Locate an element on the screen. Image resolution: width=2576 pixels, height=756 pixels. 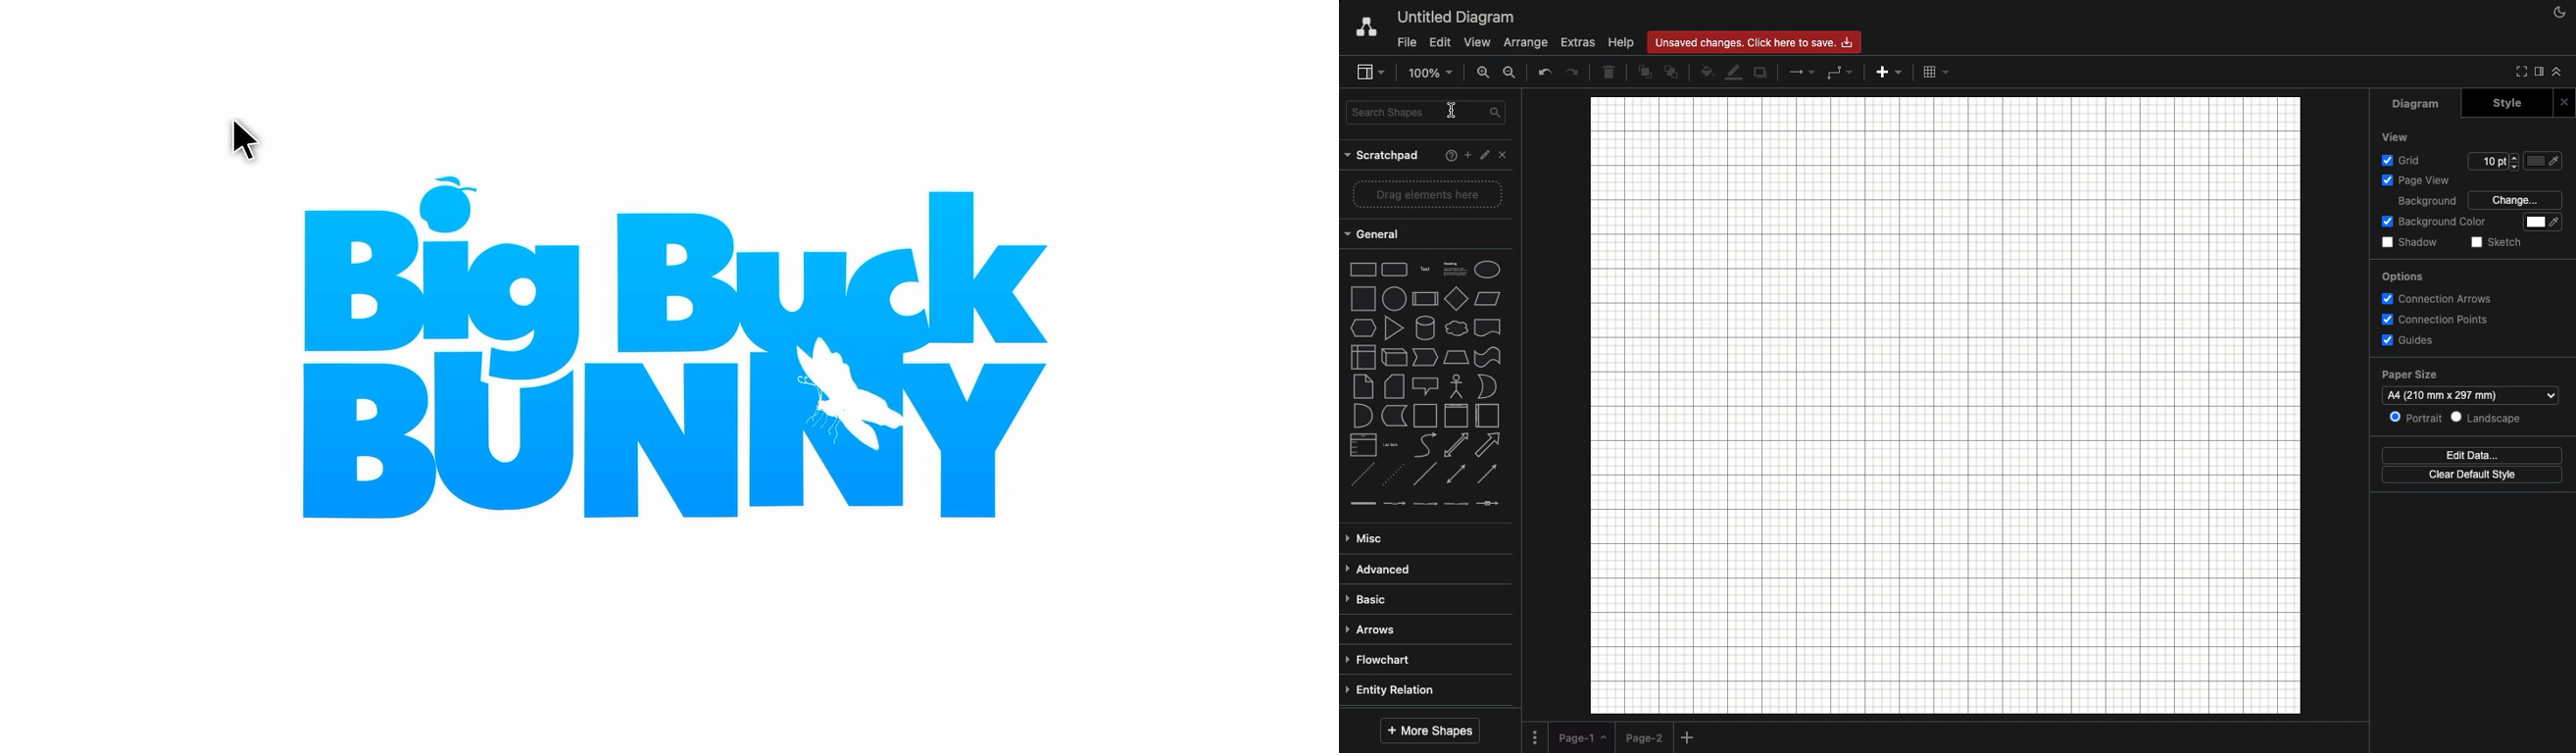
 is located at coordinates (1425, 301).